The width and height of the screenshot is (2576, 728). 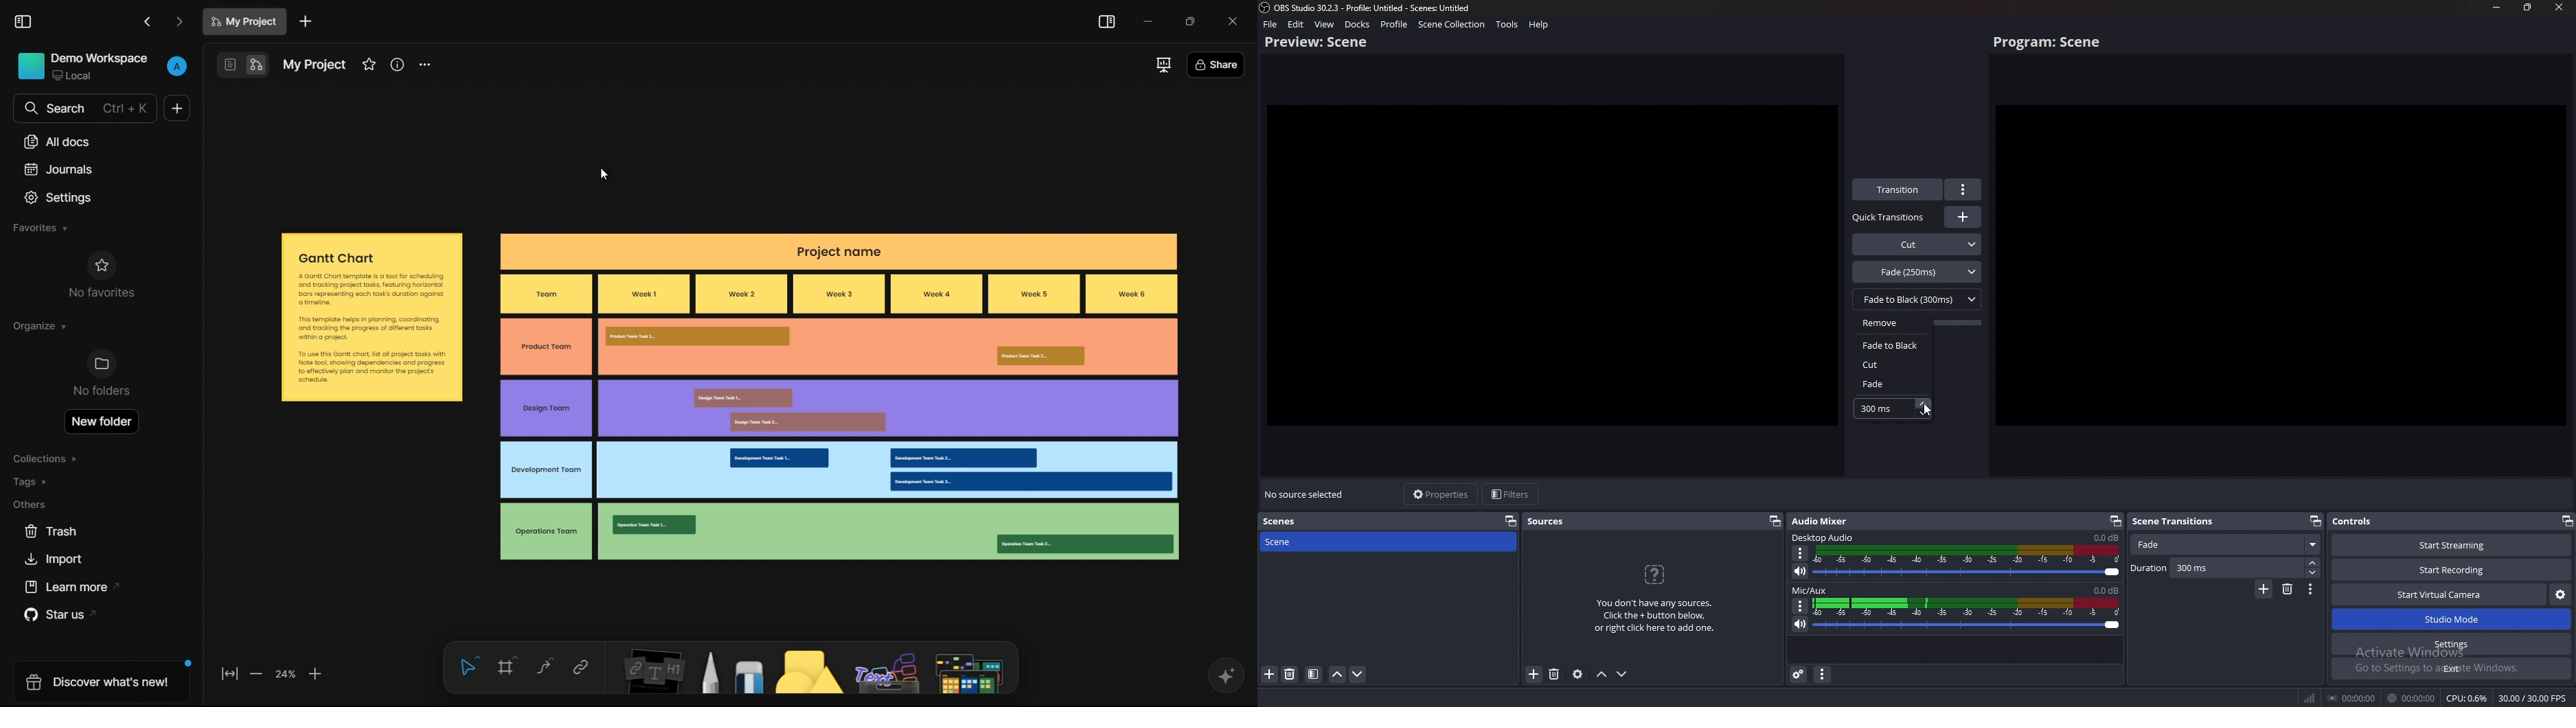 What do you see at coordinates (1878, 410) in the screenshot?
I see `fade to black duration` at bounding box center [1878, 410].